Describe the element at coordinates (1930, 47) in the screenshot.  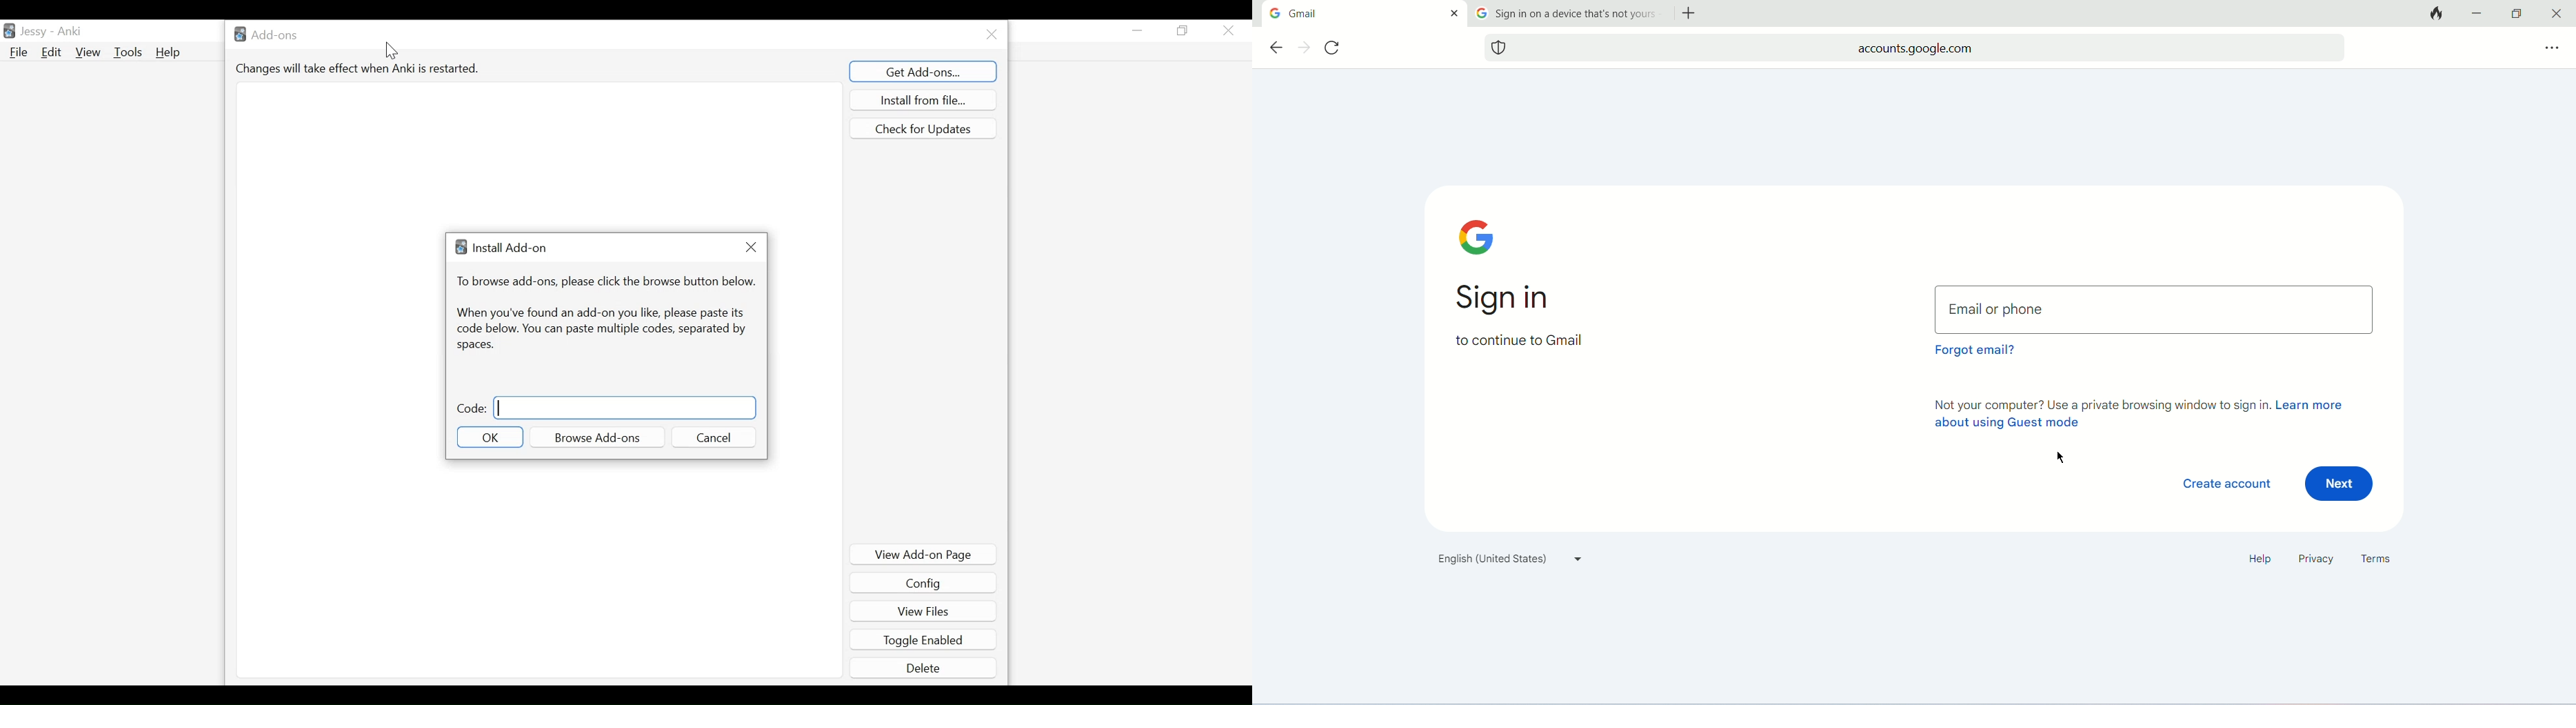
I see `accounts.google.com` at that location.